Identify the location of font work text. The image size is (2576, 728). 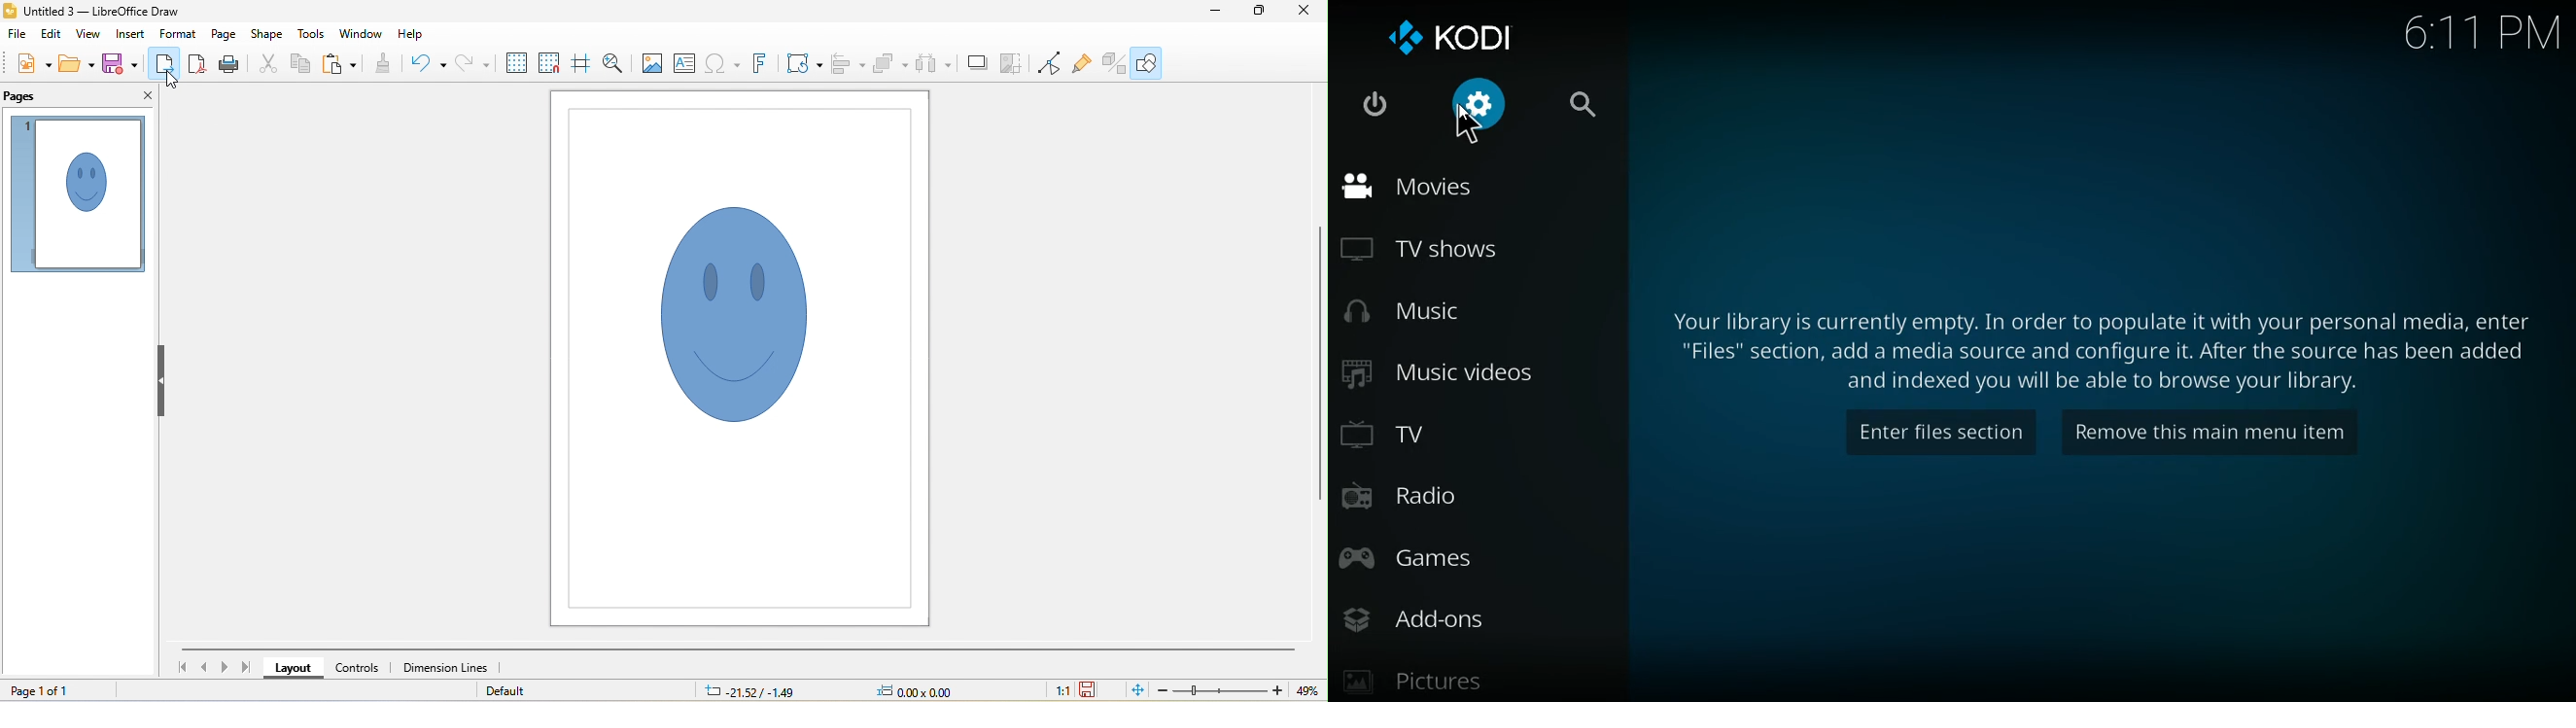
(759, 65).